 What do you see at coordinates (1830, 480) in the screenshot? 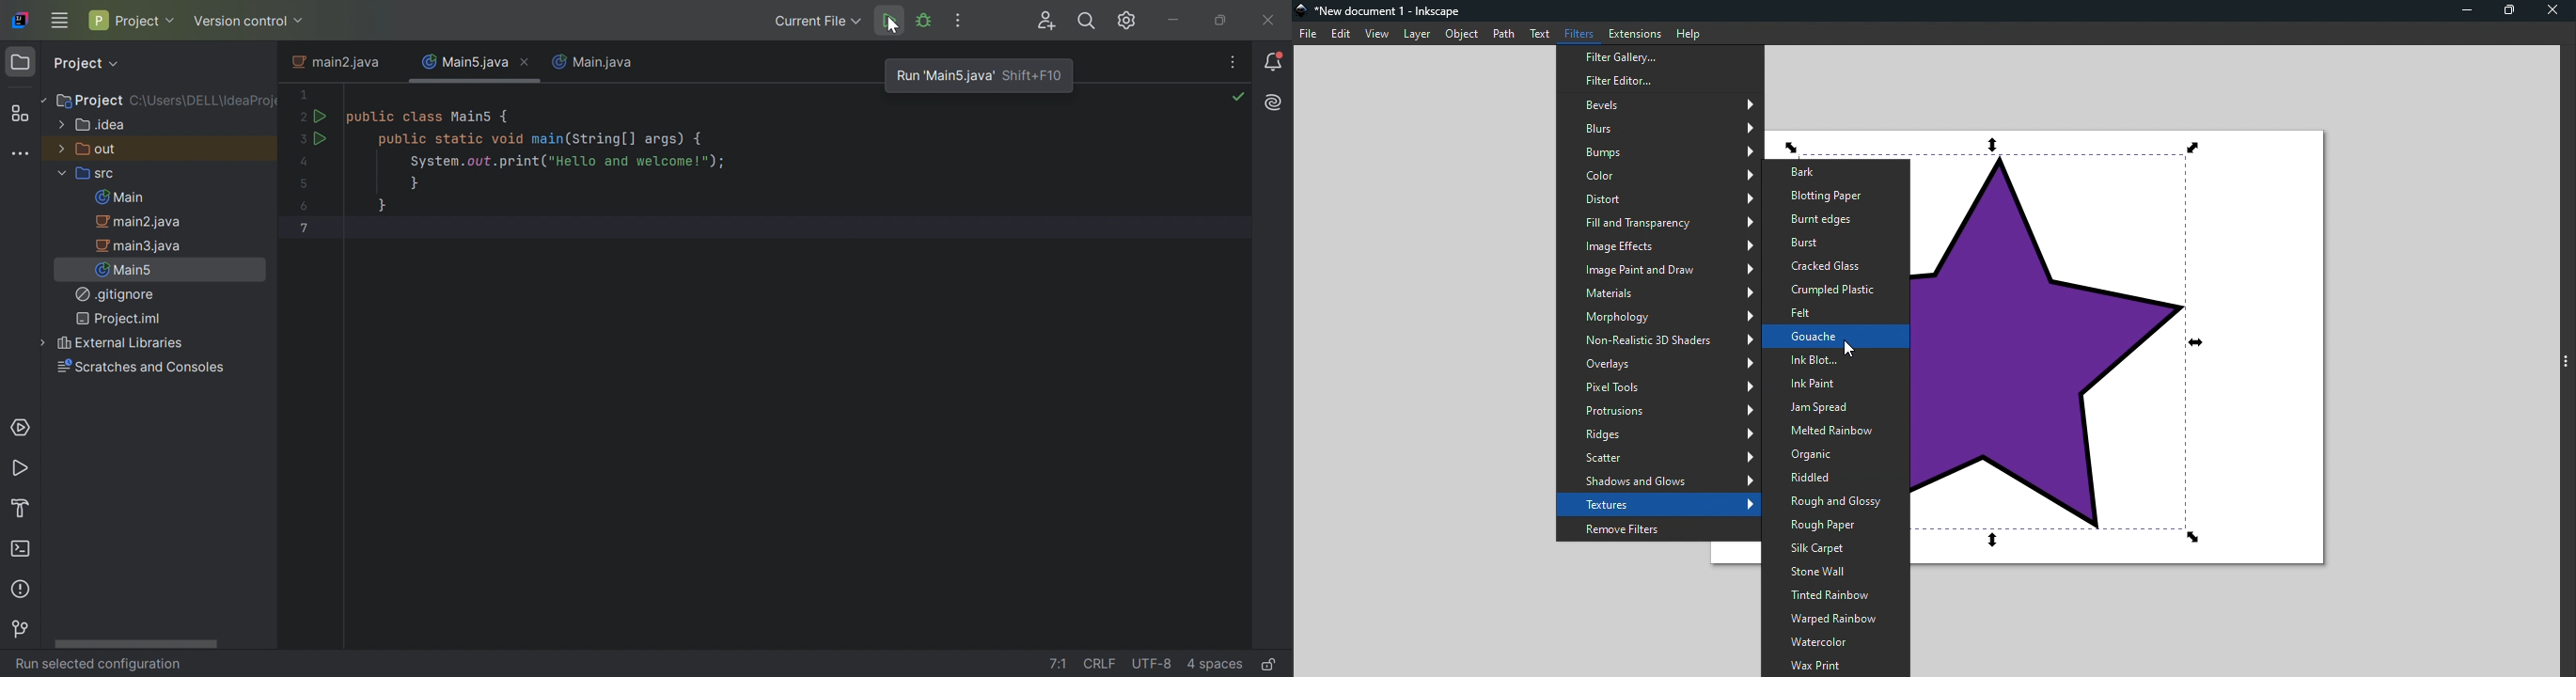
I see `Riddled` at bounding box center [1830, 480].